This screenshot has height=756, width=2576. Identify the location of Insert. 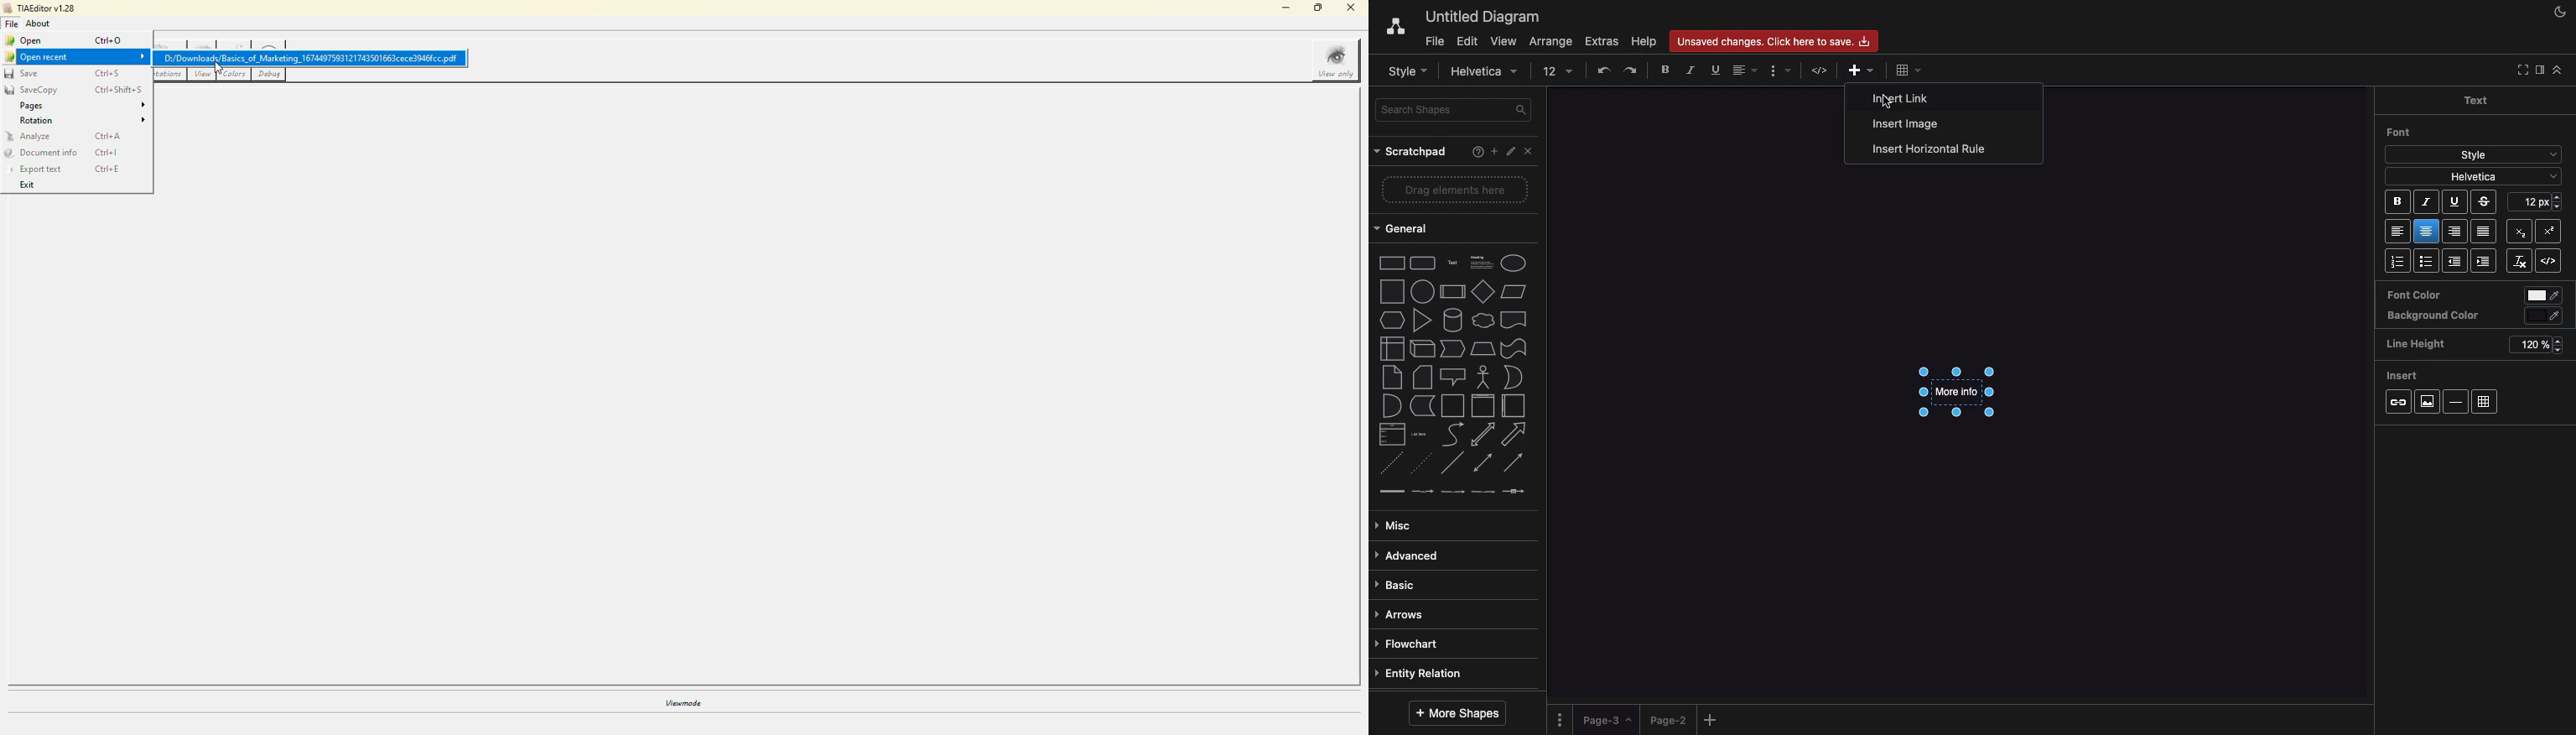
(2403, 373).